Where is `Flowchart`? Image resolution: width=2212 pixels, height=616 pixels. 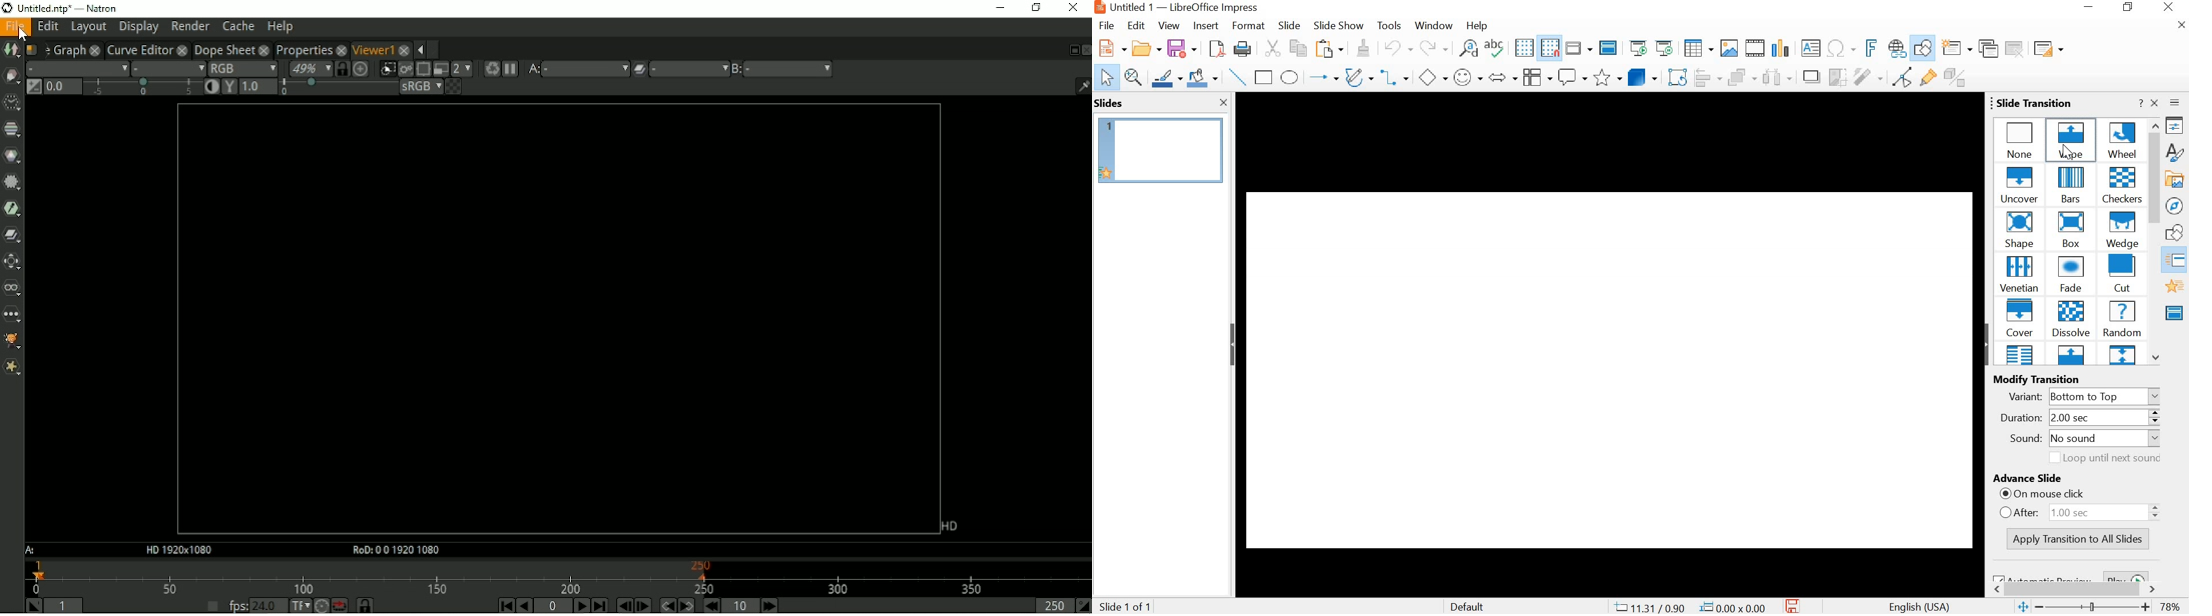 Flowchart is located at coordinates (1537, 77).